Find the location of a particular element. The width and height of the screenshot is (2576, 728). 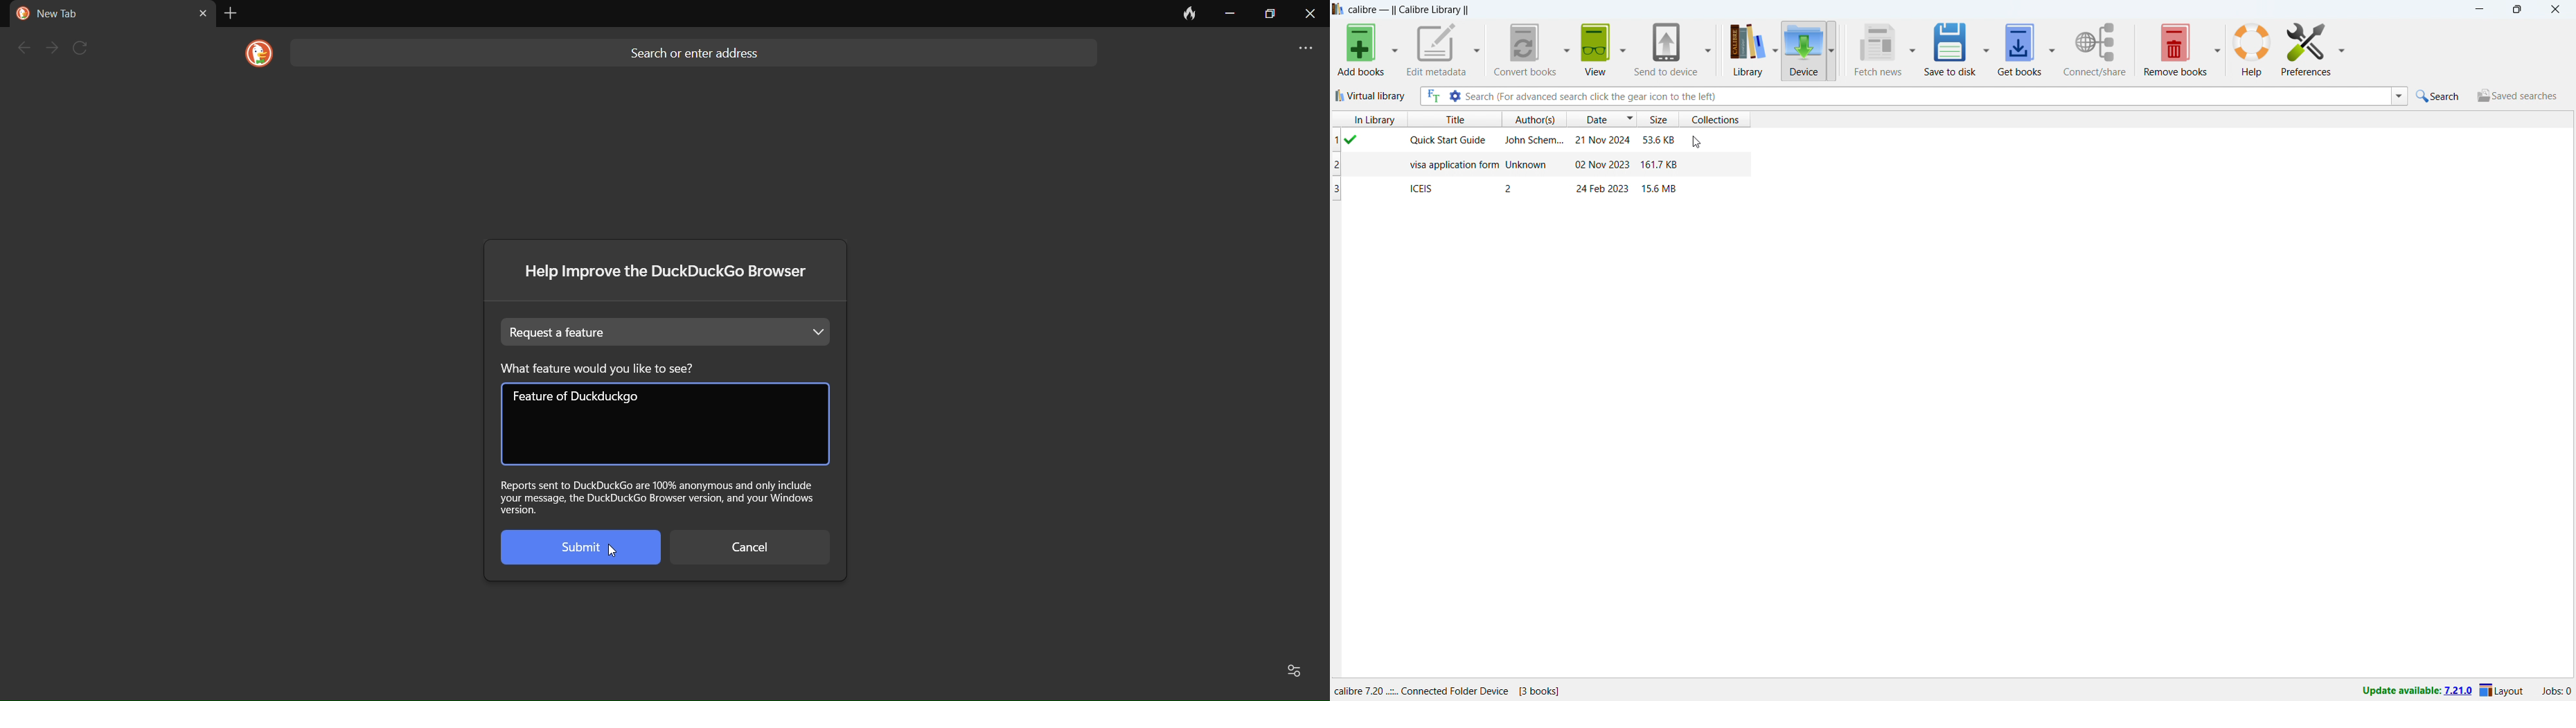

sort by title is located at coordinates (1460, 119).